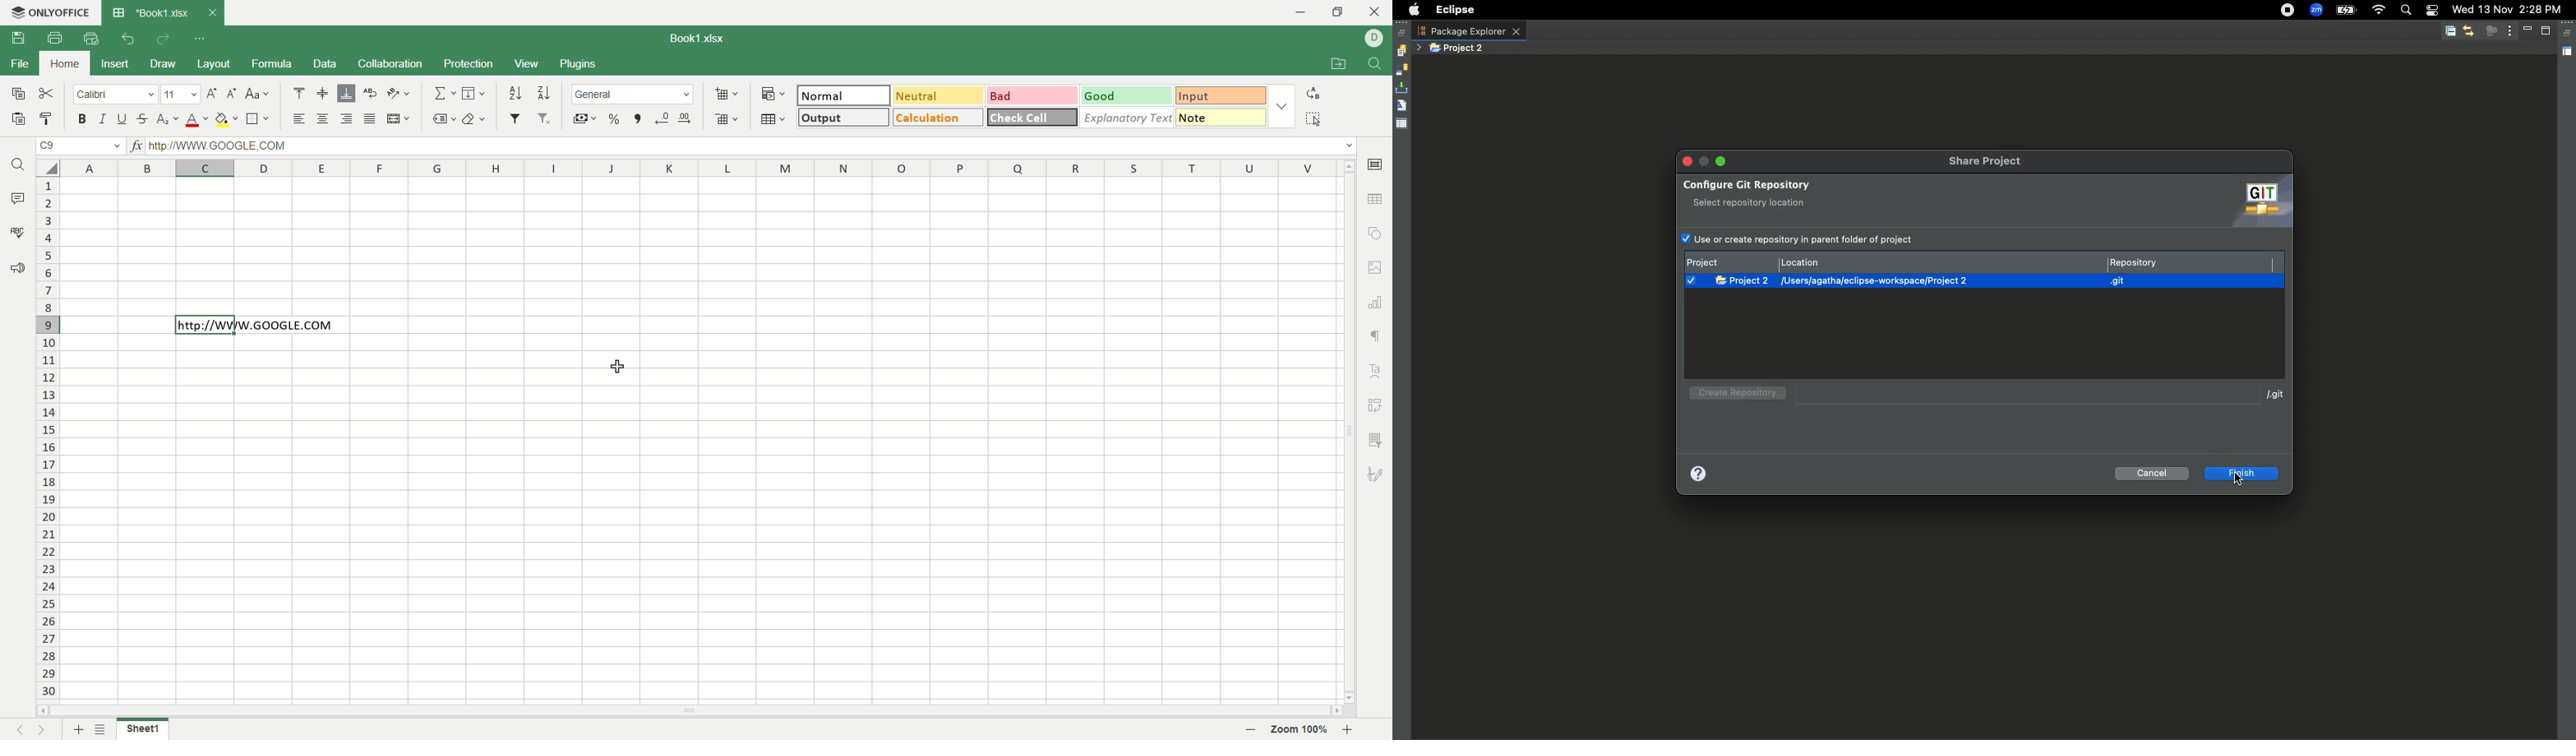  What do you see at coordinates (751, 147) in the screenshot?
I see `input line` at bounding box center [751, 147].